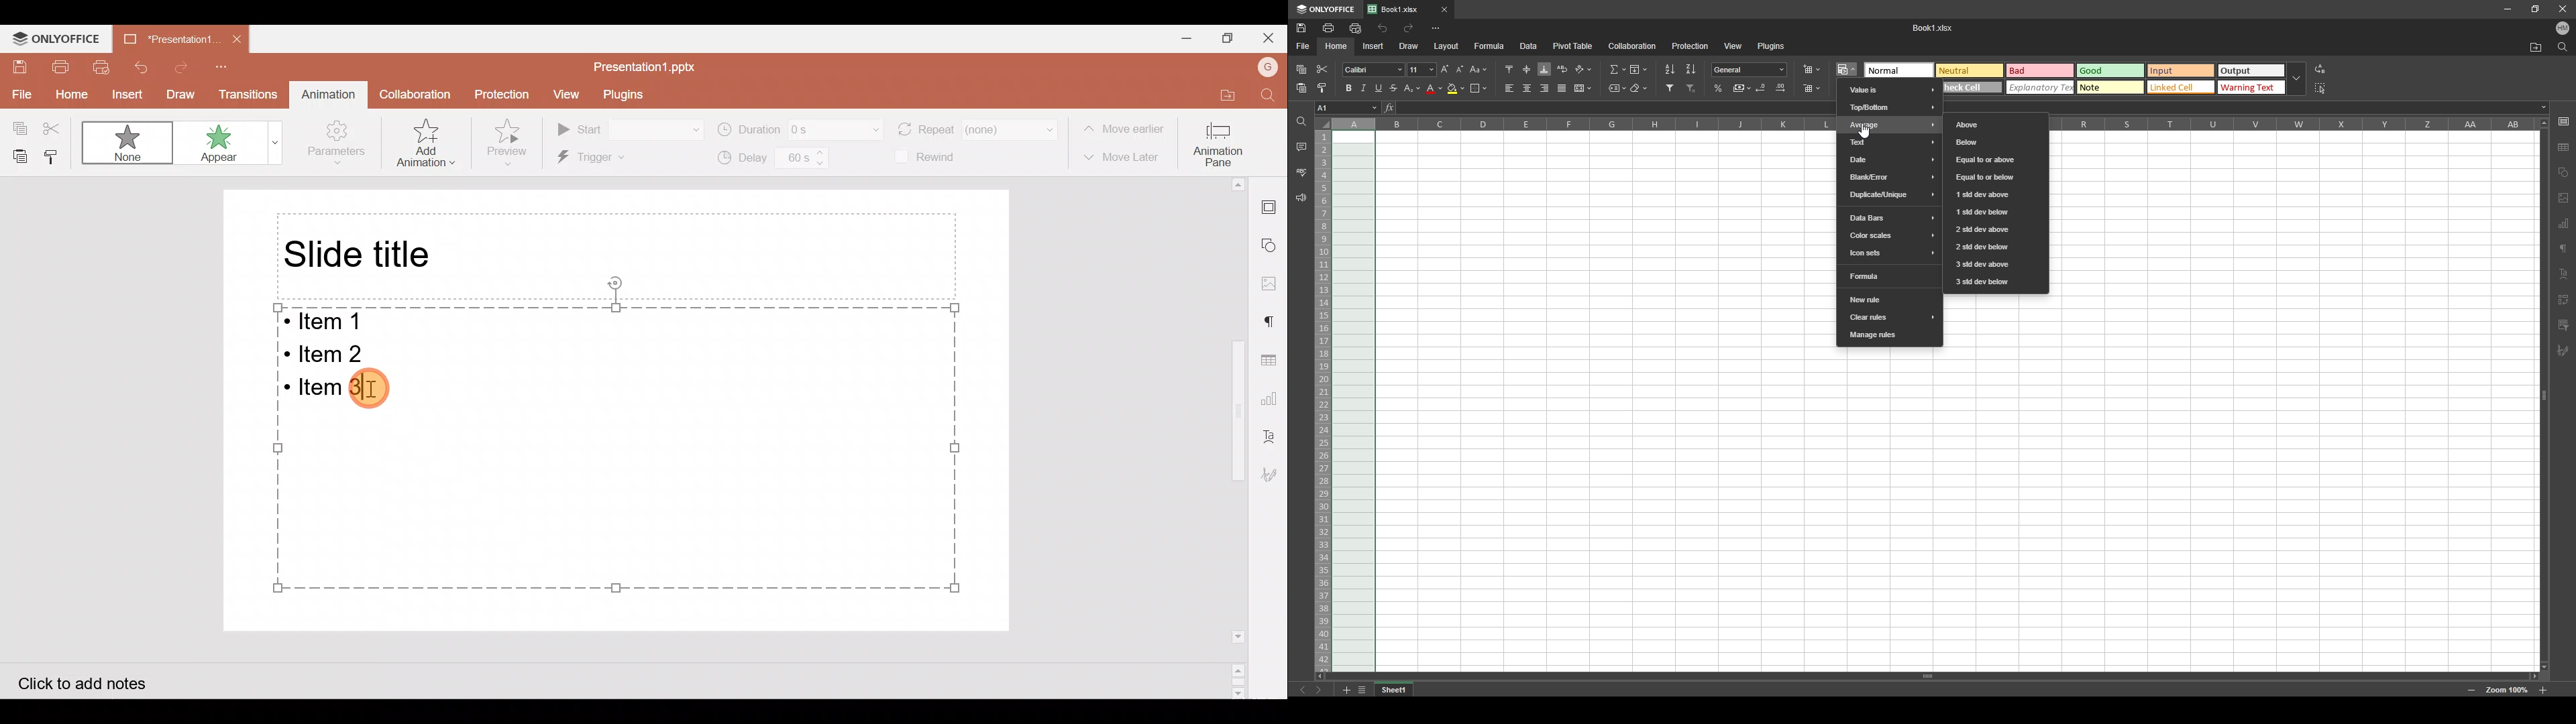  Describe the element at coordinates (1302, 27) in the screenshot. I see `save` at that location.